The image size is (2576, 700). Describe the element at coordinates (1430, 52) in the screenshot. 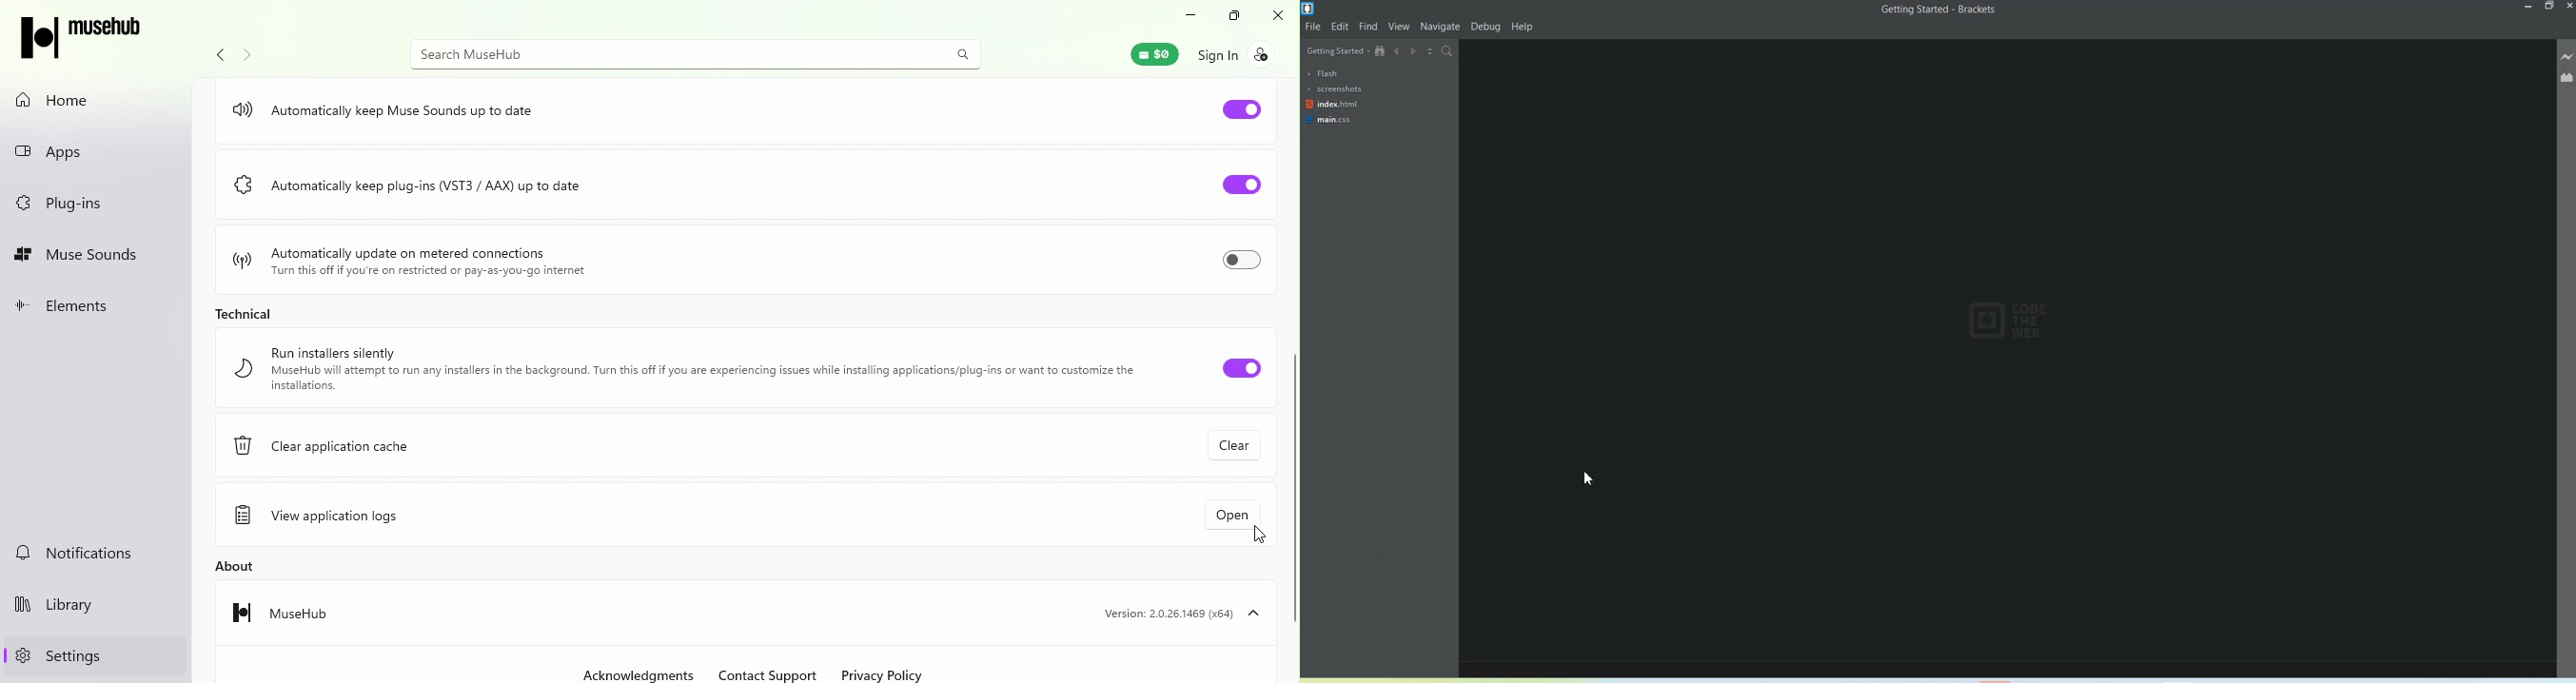

I see `Split the editor vertically and Horizontally` at that location.